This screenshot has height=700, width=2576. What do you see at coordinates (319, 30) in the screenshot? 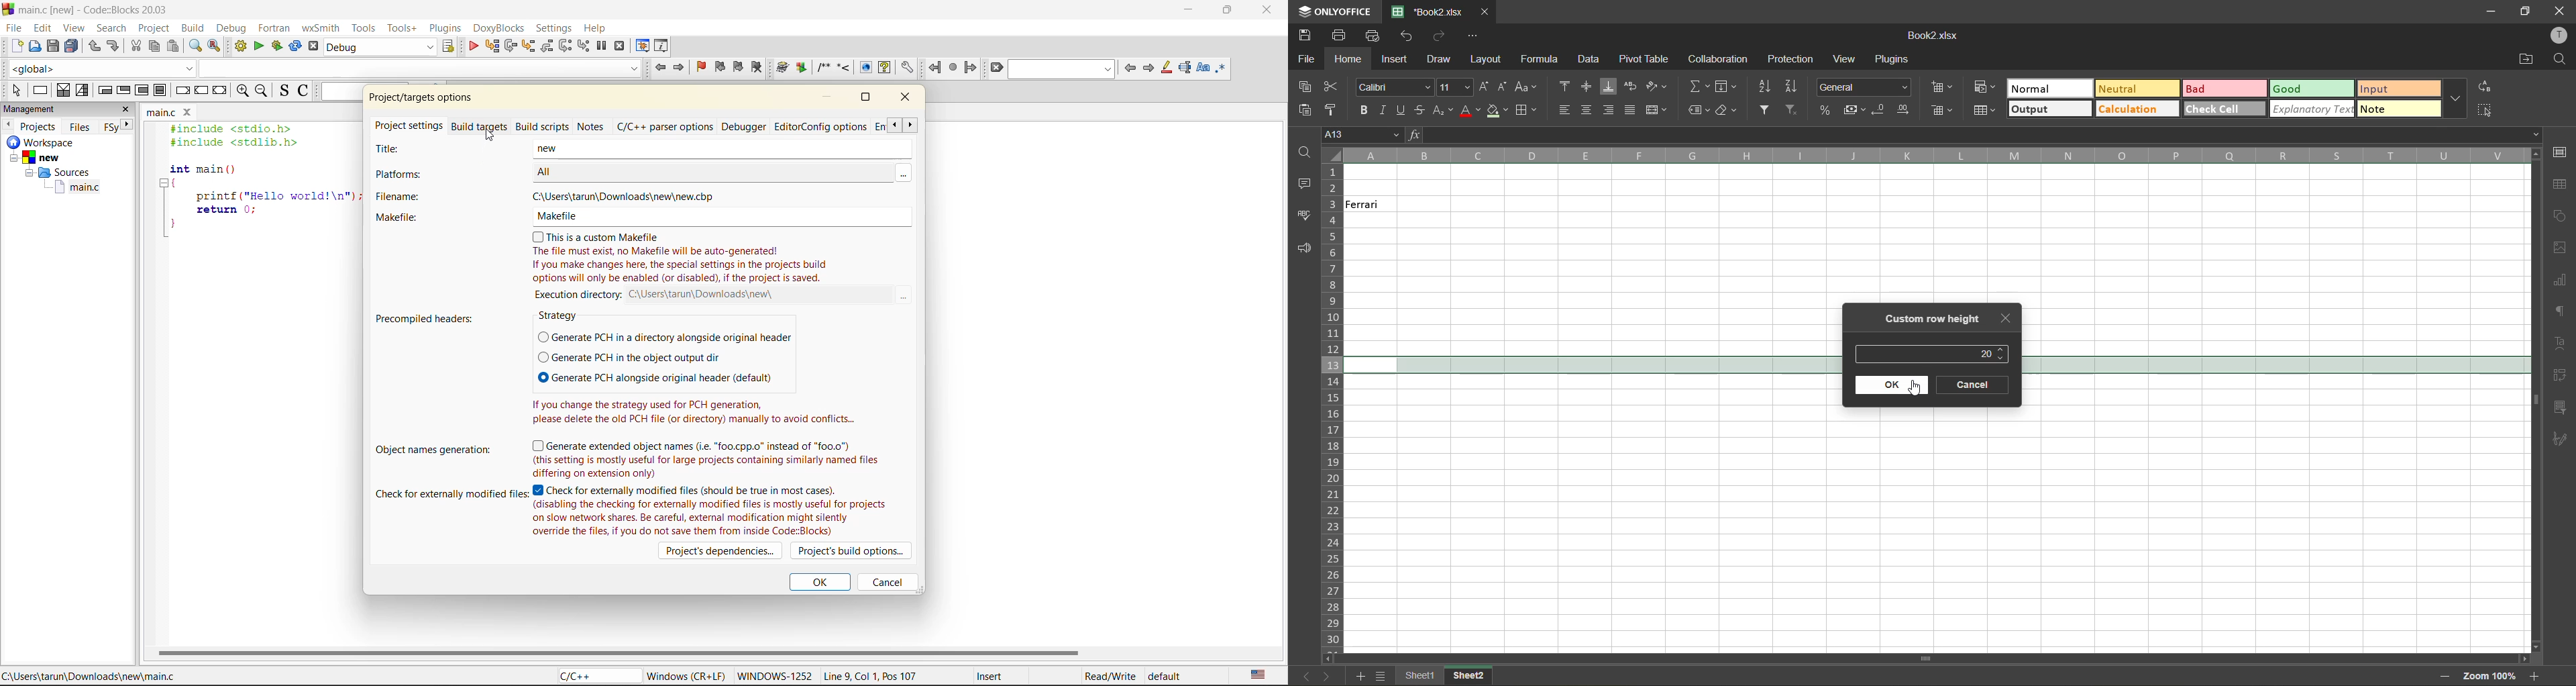
I see `wxsmith` at bounding box center [319, 30].